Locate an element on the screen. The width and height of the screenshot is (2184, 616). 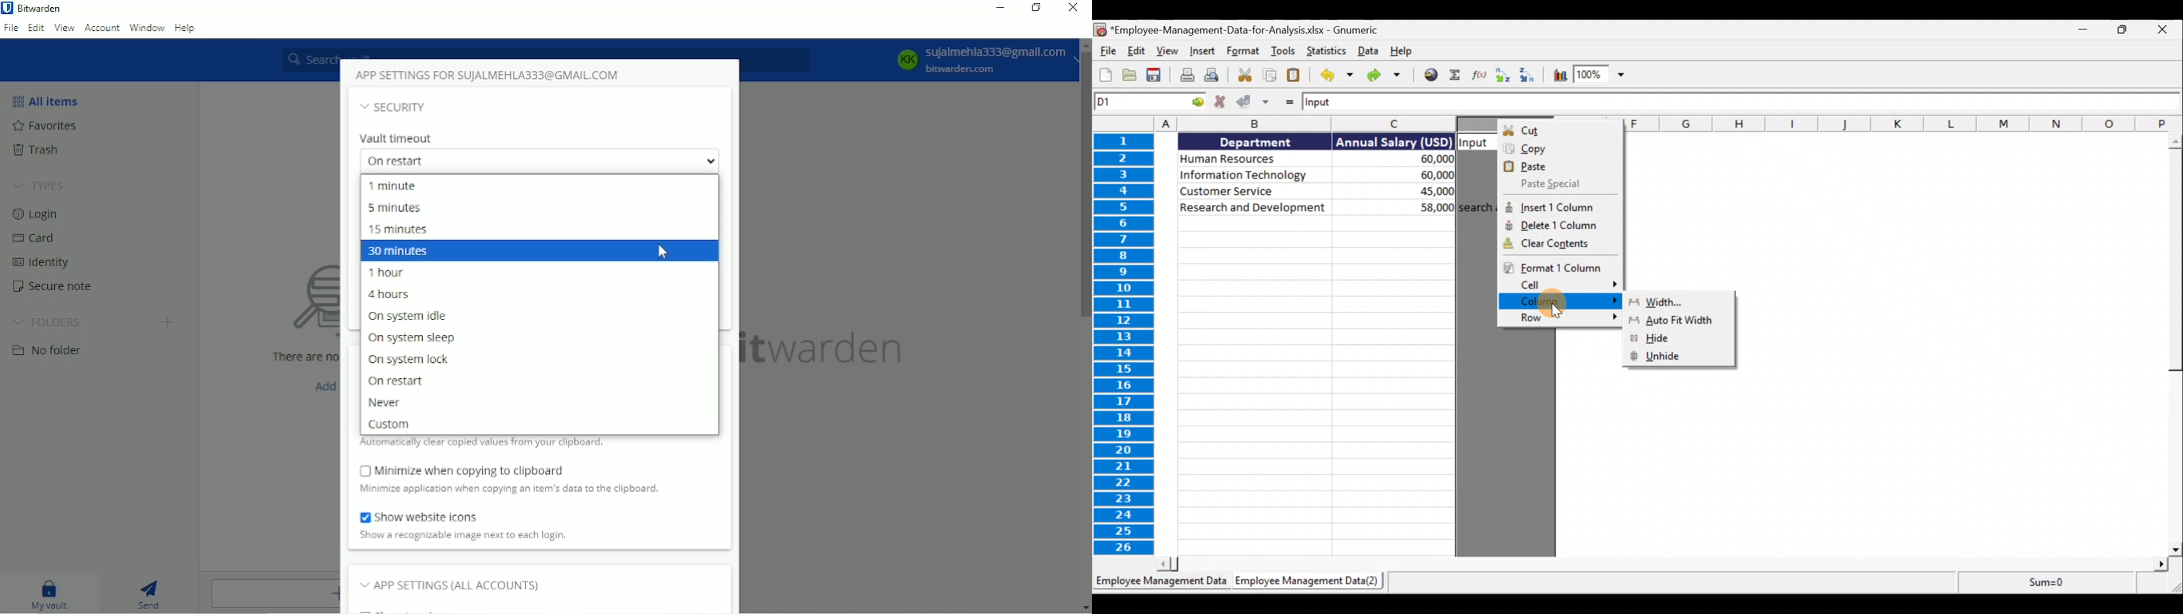
All items is located at coordinates (47, 100).